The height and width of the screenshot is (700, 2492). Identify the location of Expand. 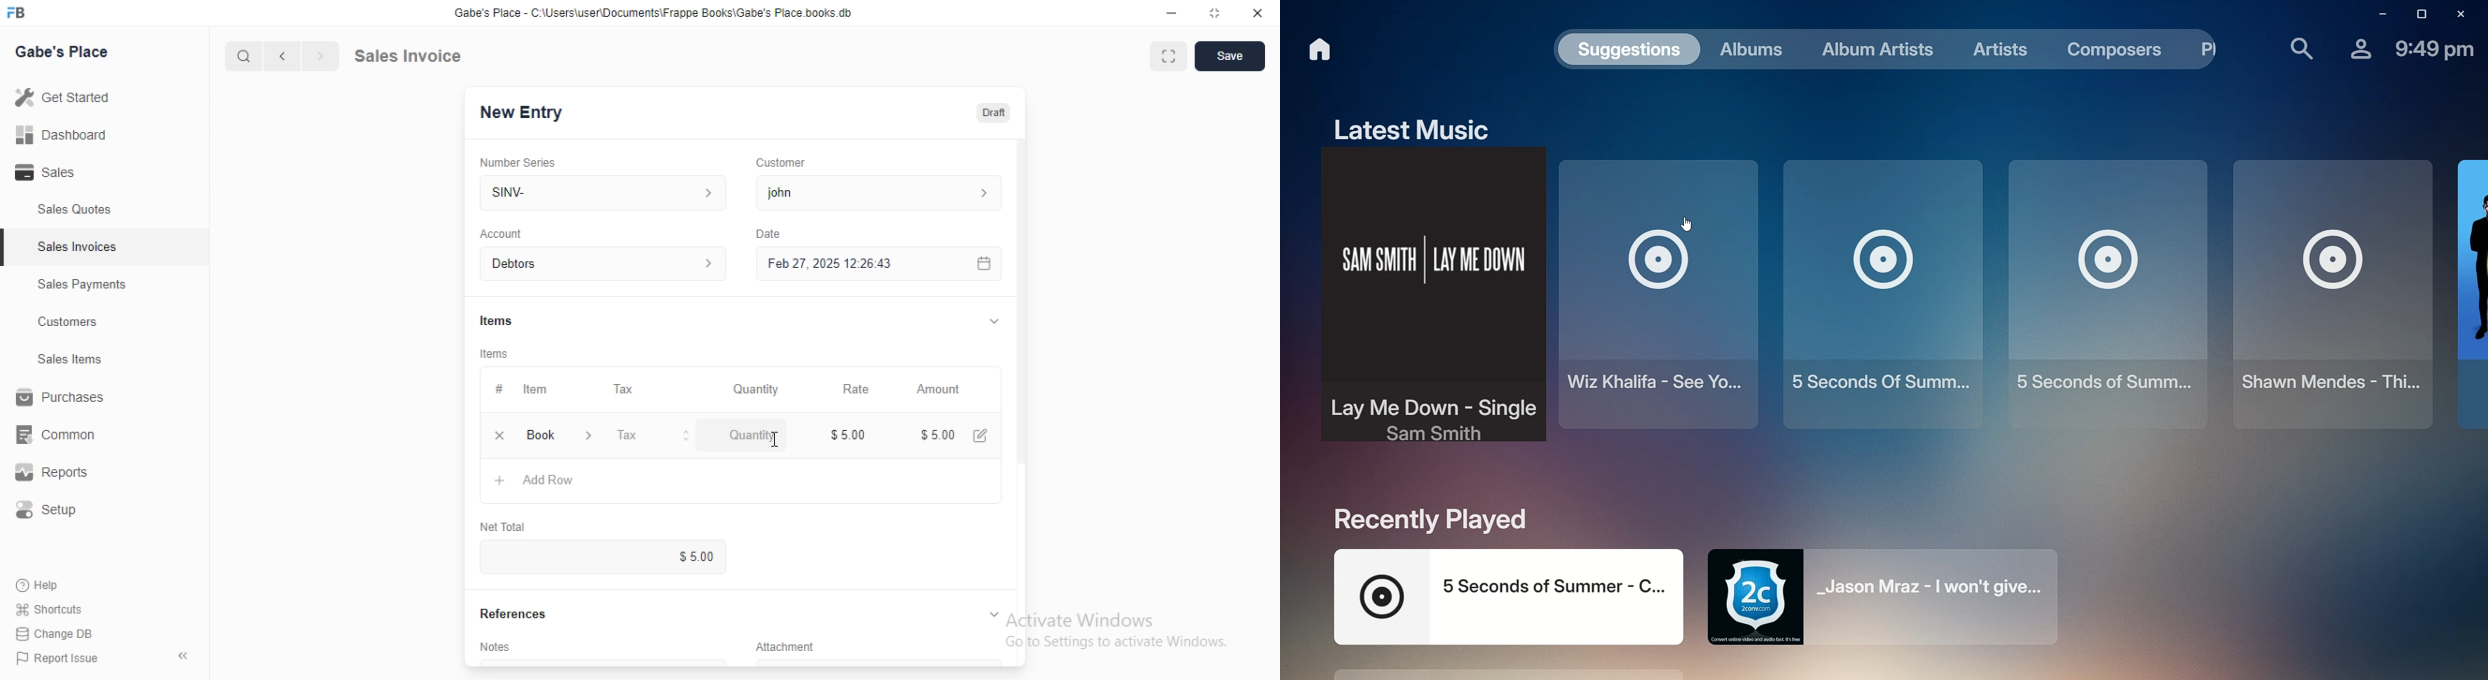
(1168, 56).